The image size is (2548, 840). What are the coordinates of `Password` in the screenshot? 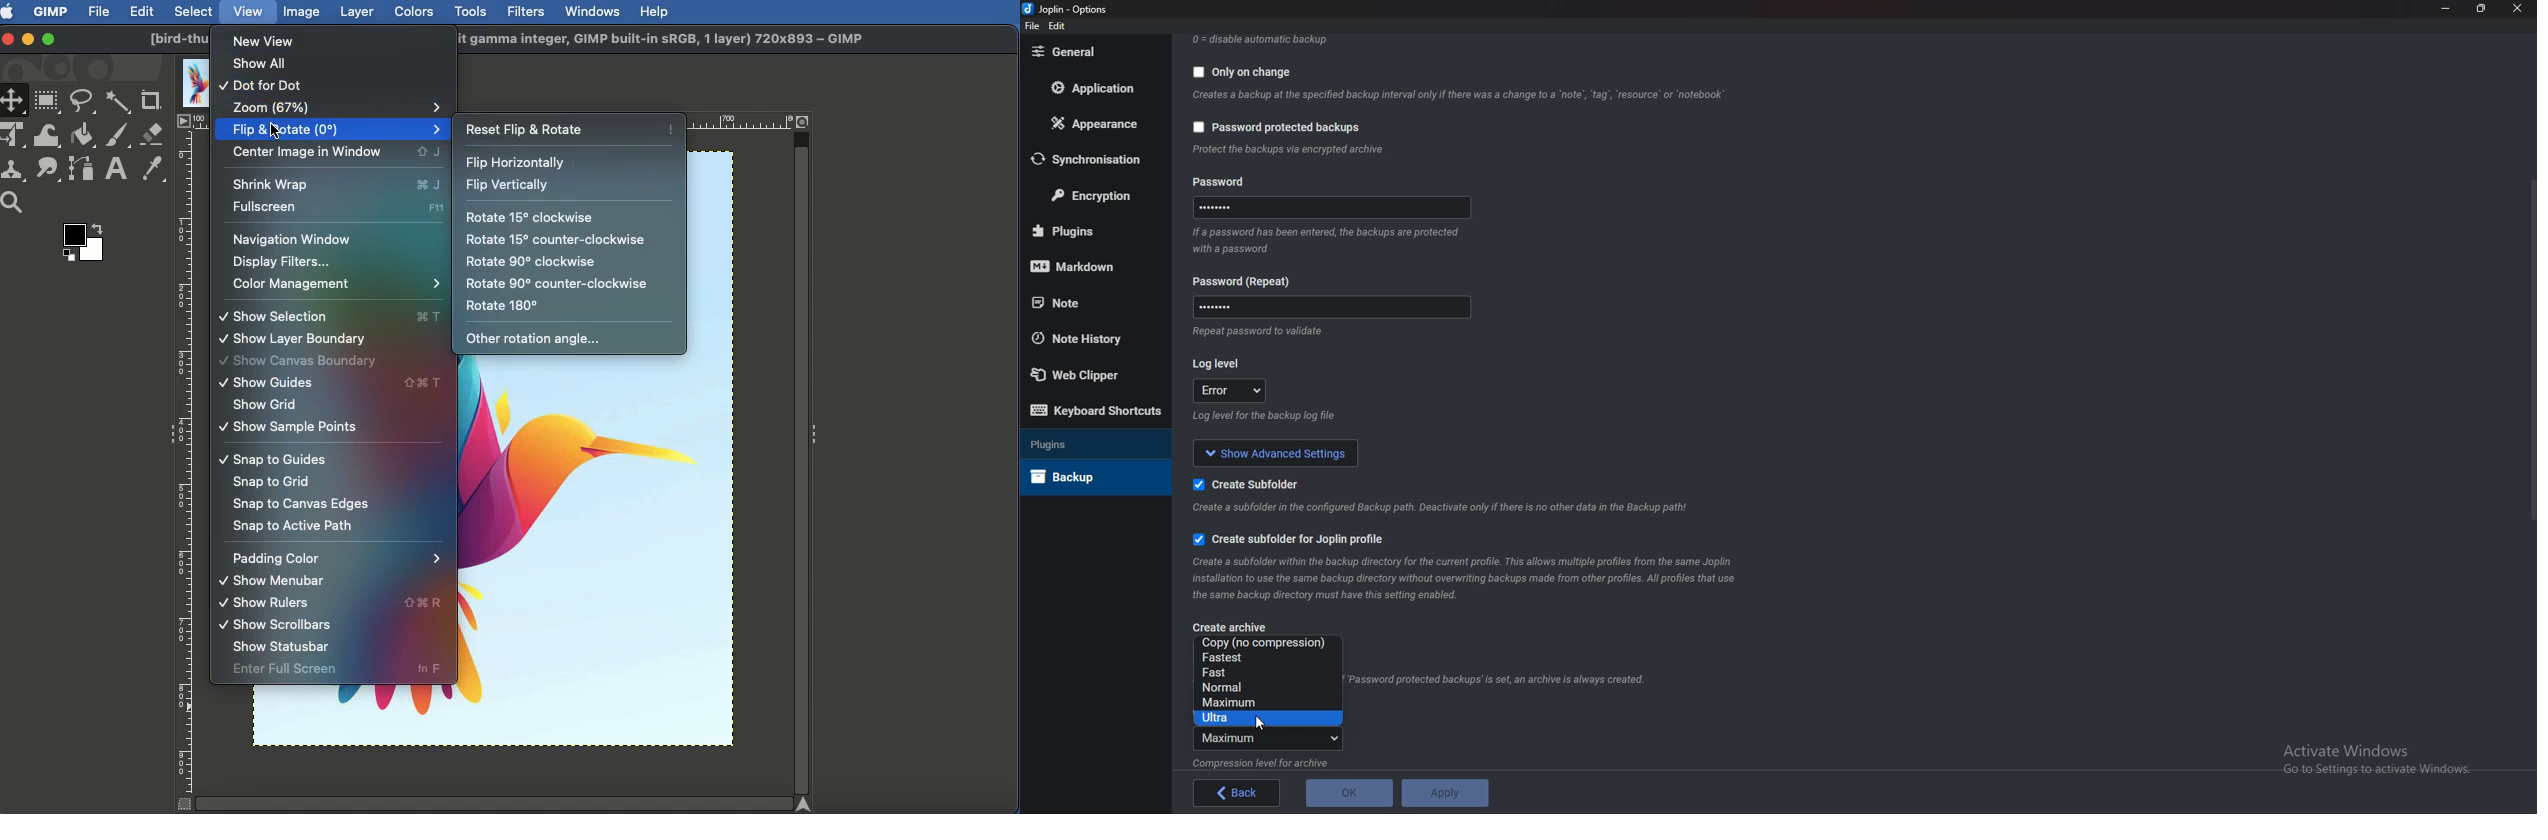 It's located at (1331, 307).